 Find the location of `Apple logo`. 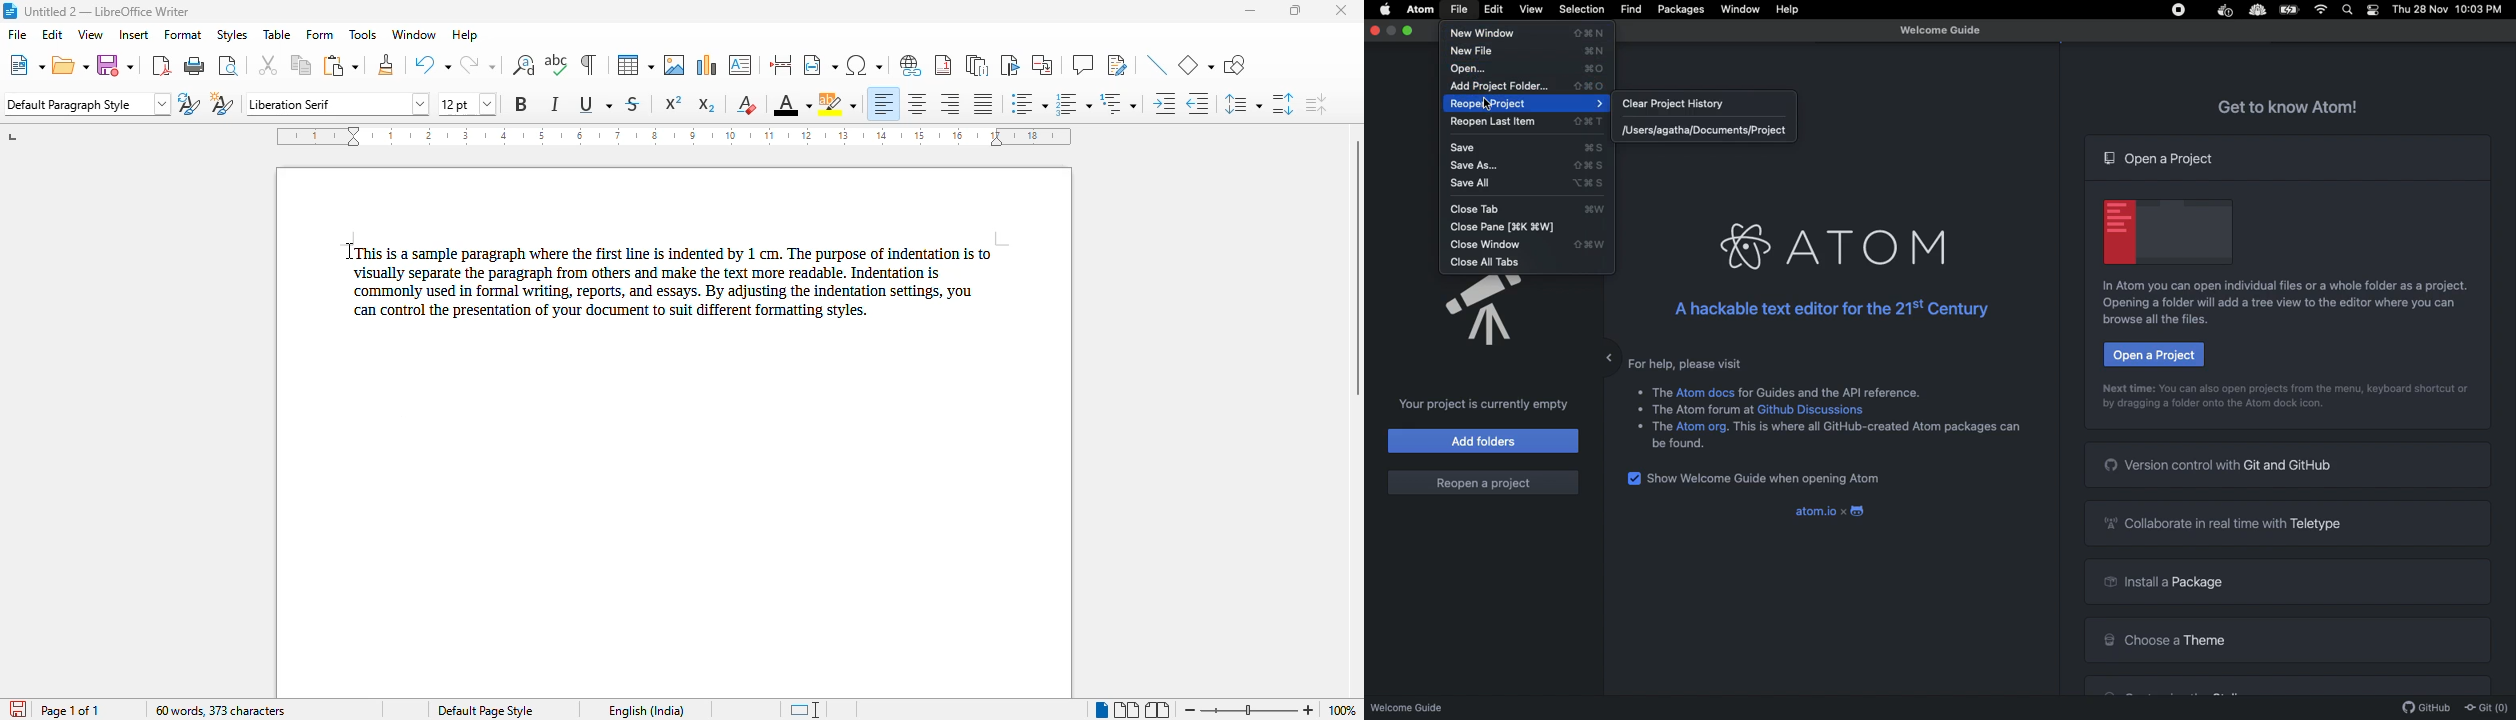

Apple logo is located at coordinates (1386, 8).